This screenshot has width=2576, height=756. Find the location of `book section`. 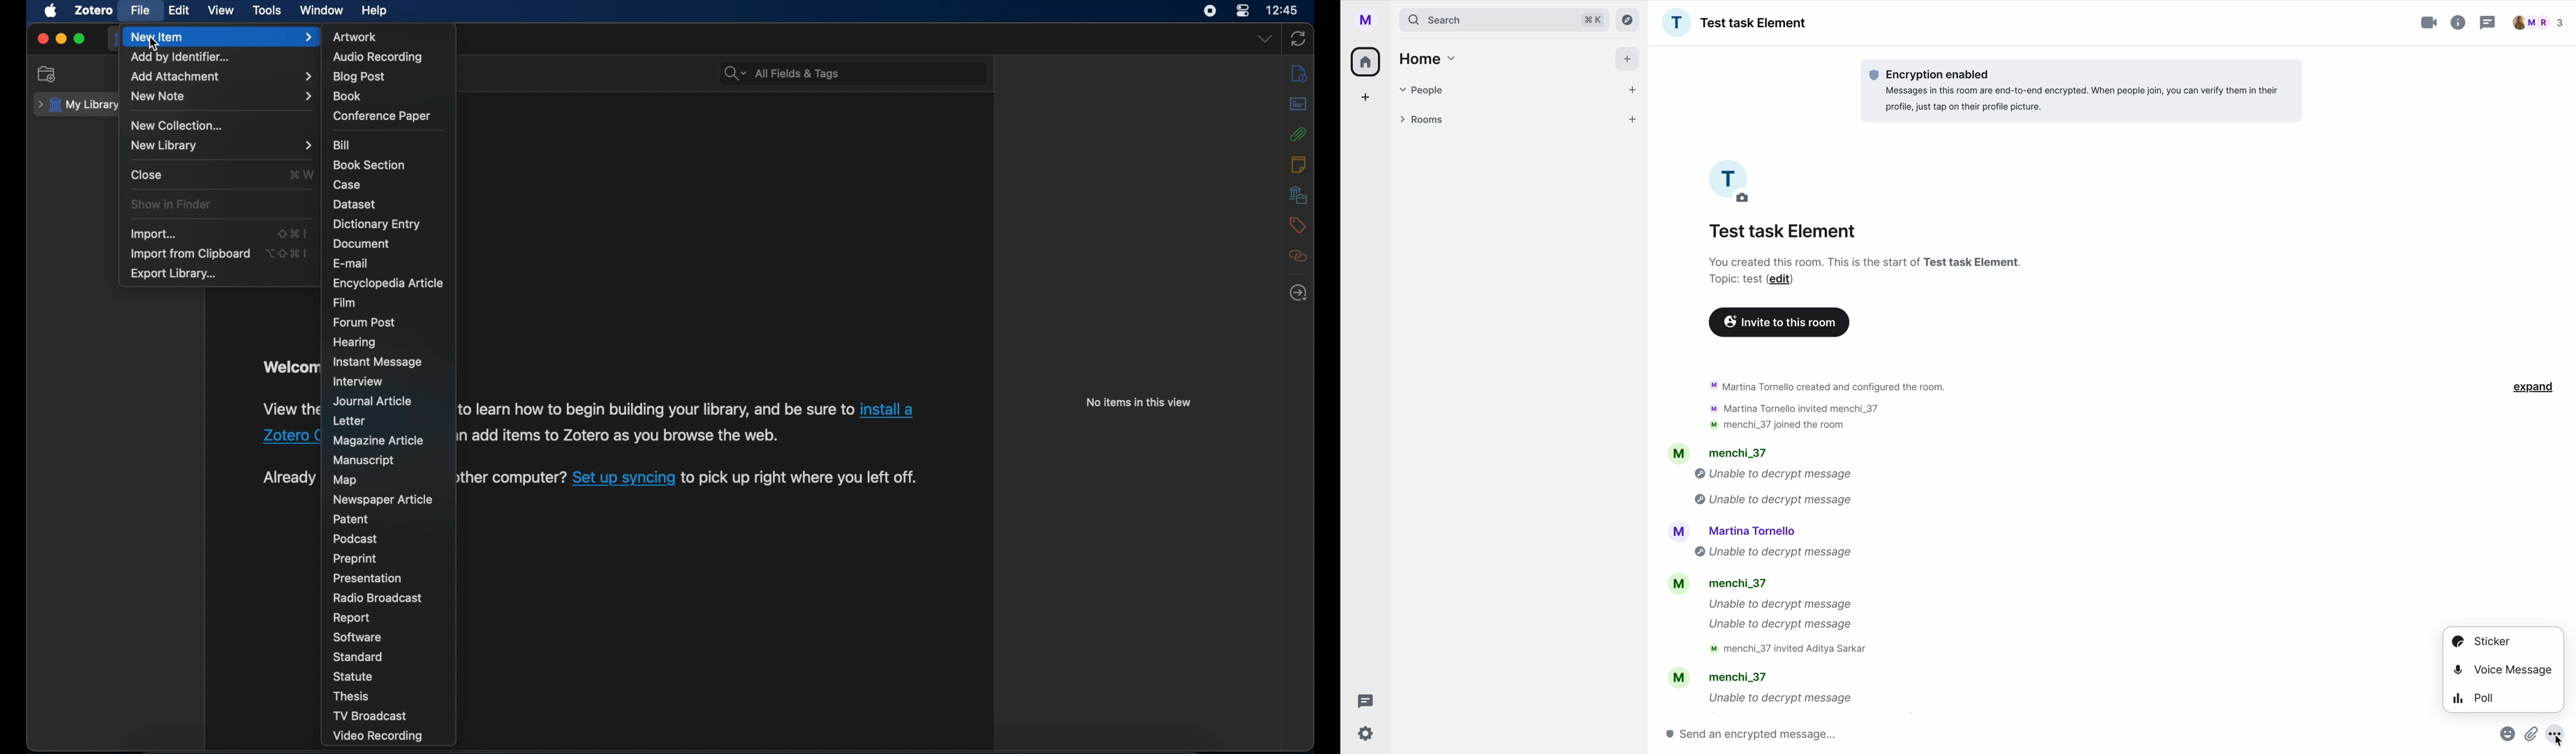

book section is located at coordinates (369, 164).